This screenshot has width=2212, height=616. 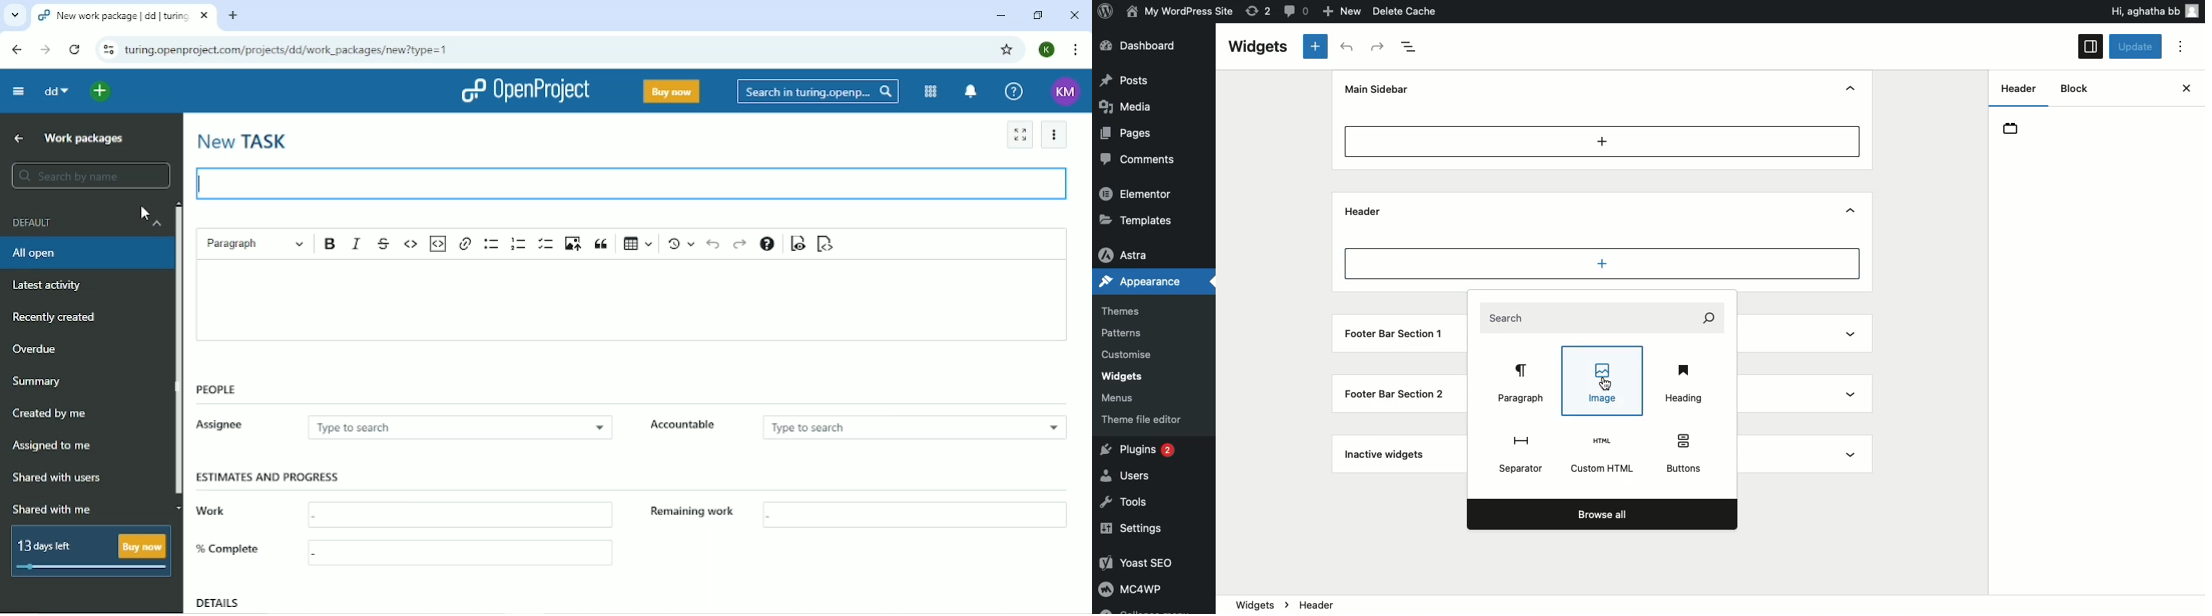 I want to click on Plugins, so click(x=1141, y=451).